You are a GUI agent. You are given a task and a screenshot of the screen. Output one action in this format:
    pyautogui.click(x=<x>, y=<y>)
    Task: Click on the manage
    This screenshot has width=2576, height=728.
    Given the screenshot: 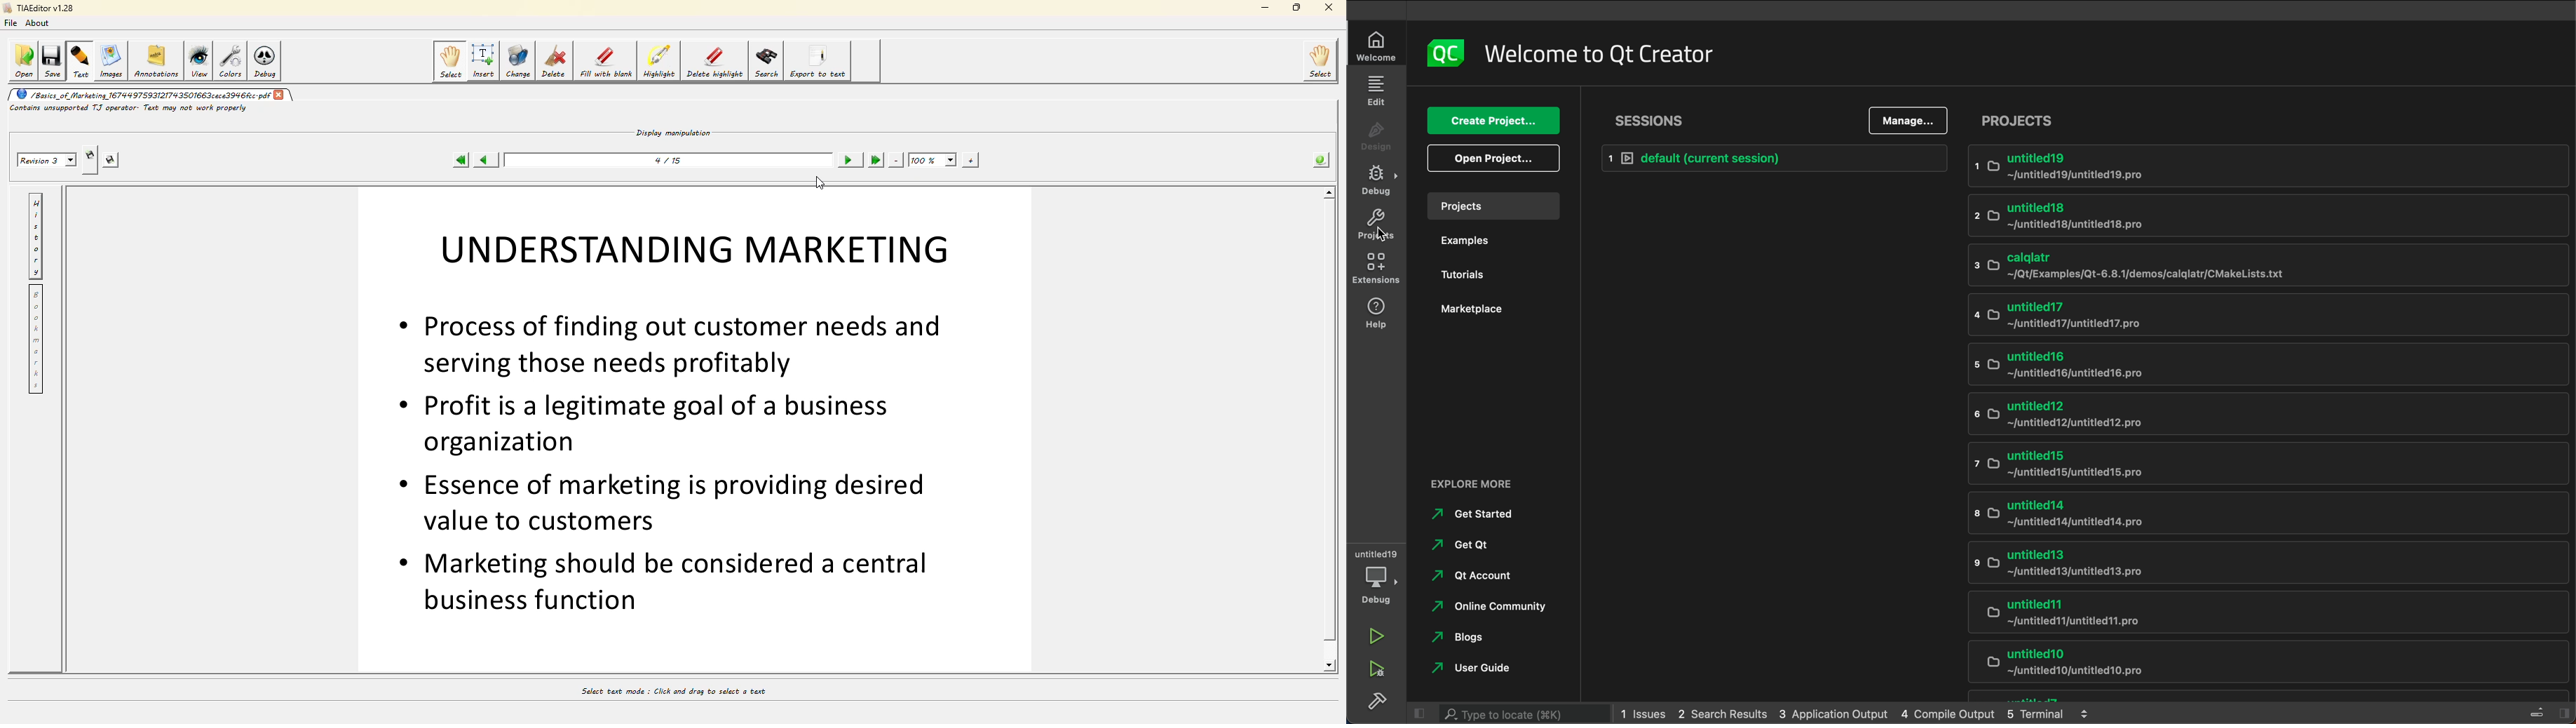 What is the action you would take?
    pyautogui.click(x=1907, y=120)
    